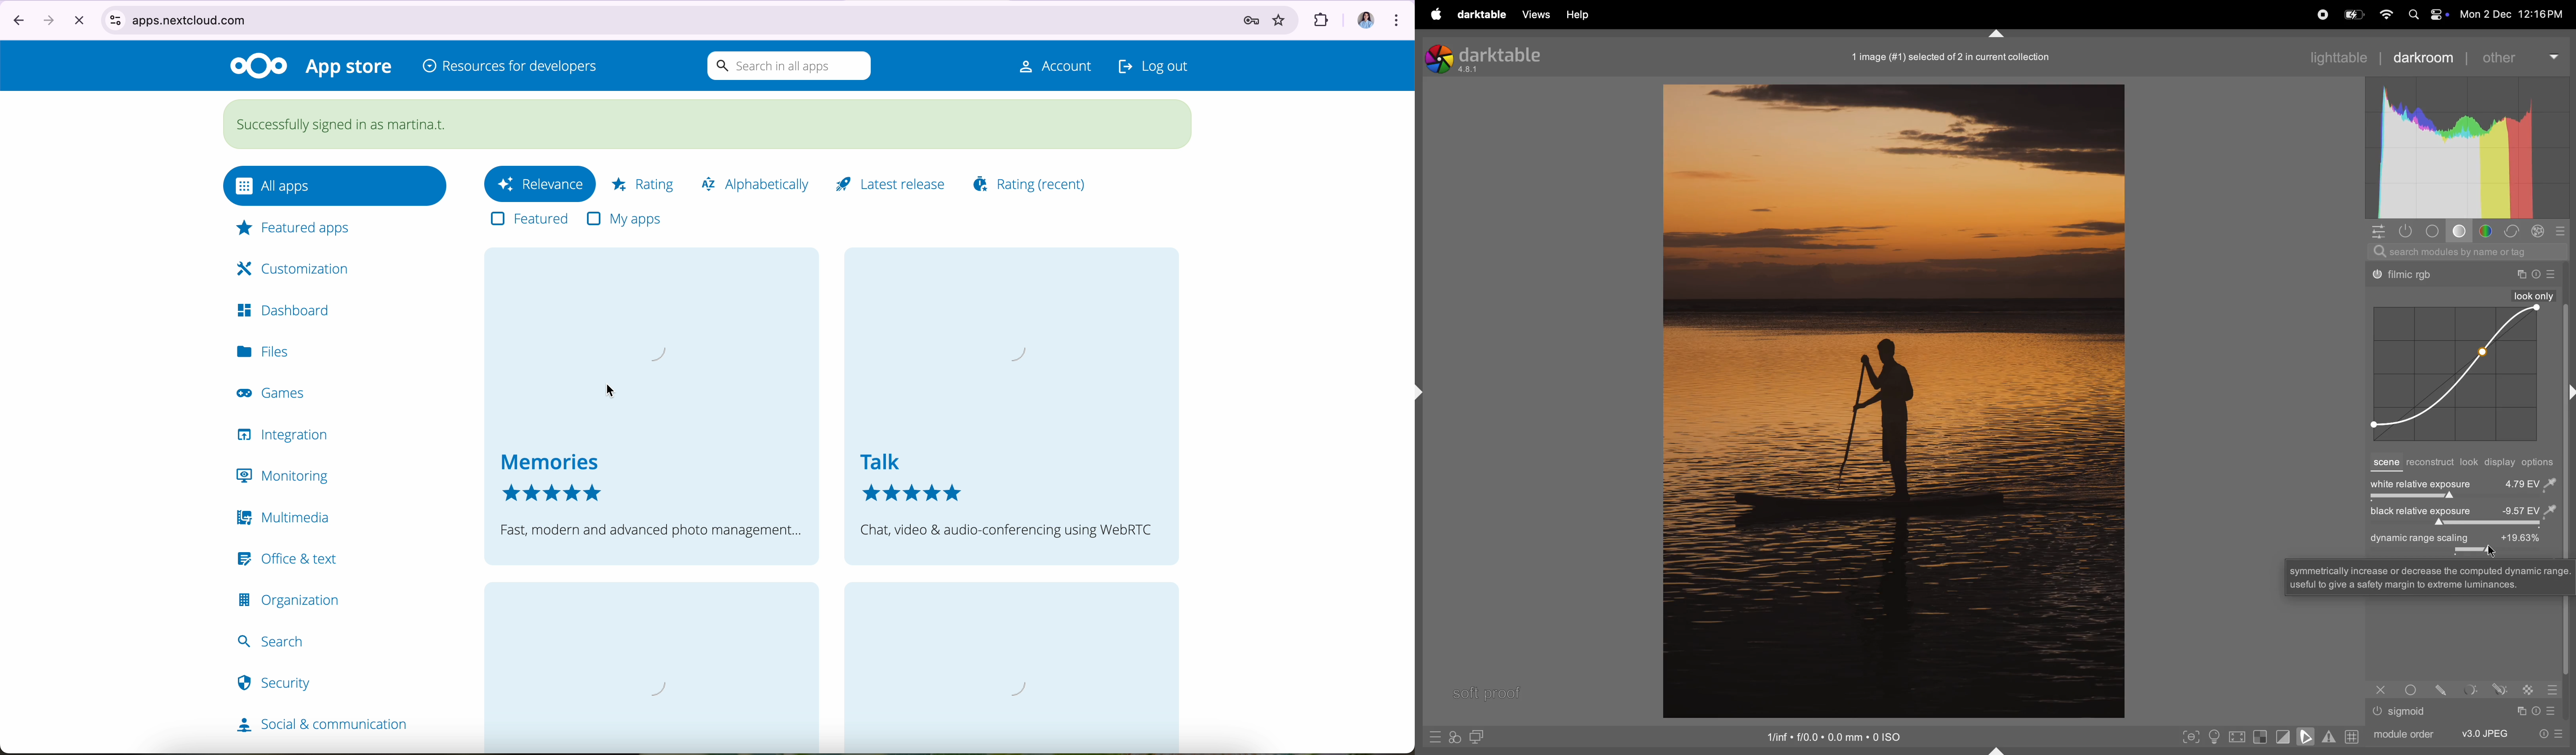 This screenshot has height=756, width=2576. Describe the element at coordinates (286, 267) in the screenshot. I see `customisation` at that location.